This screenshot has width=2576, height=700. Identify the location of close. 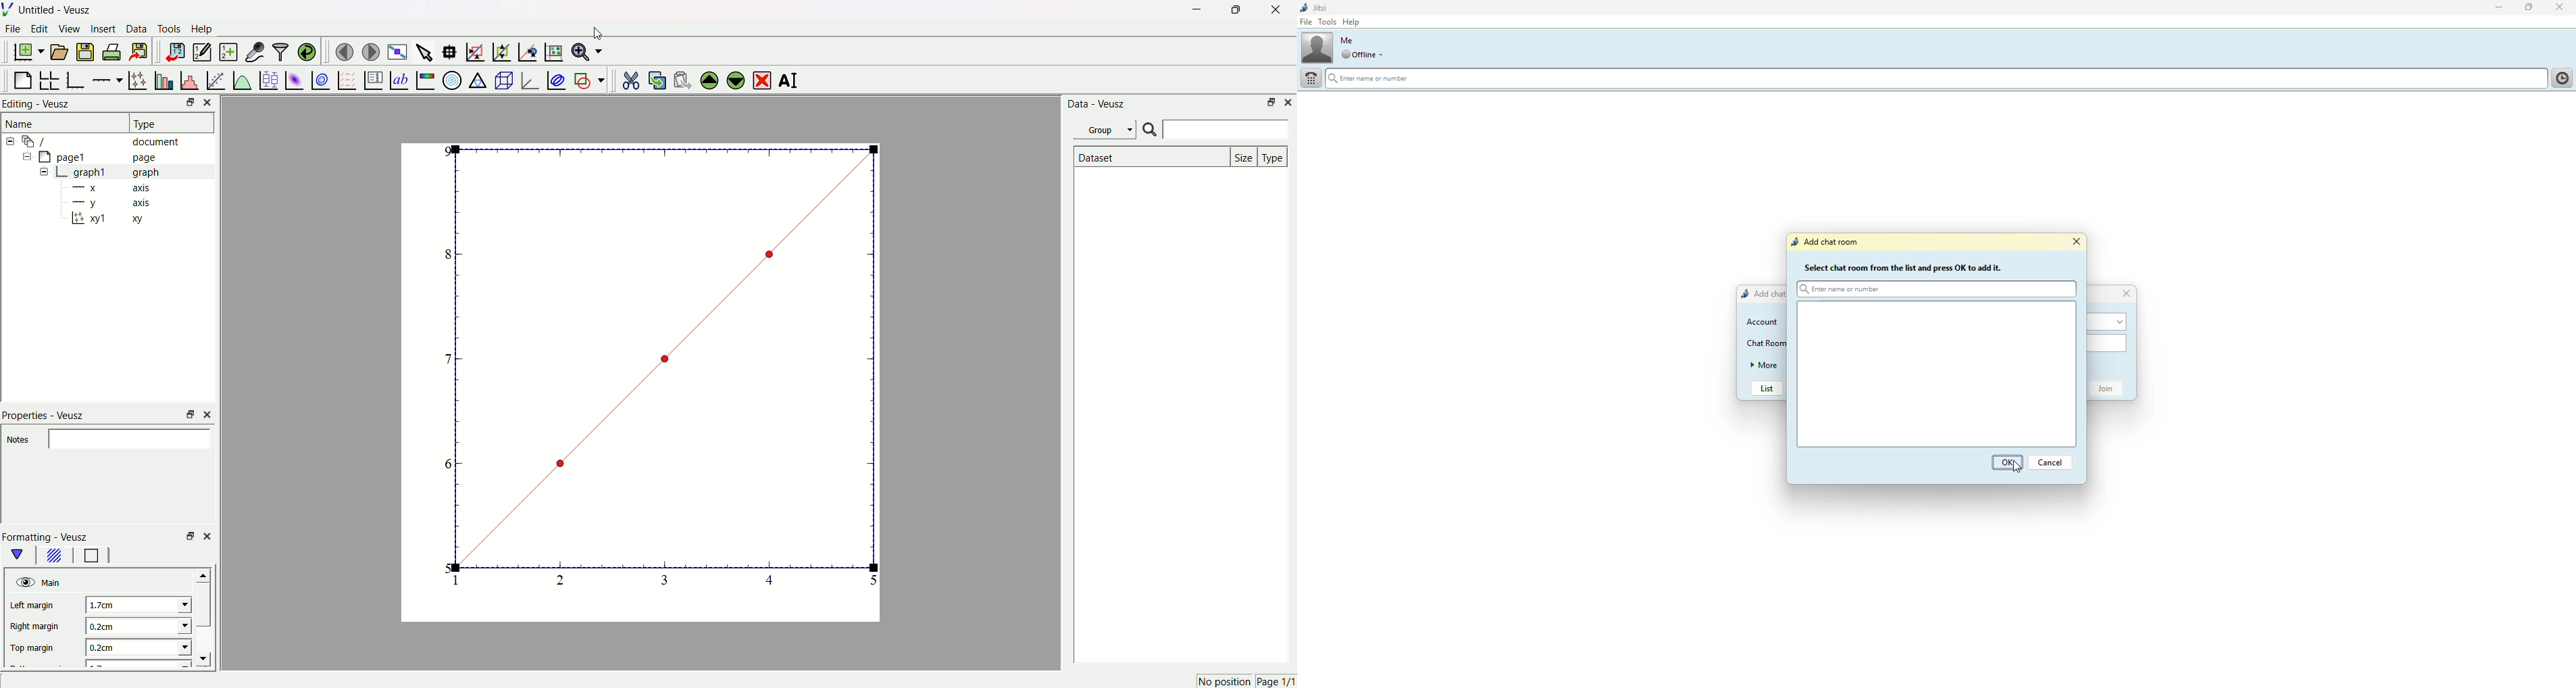
(2129, 296).